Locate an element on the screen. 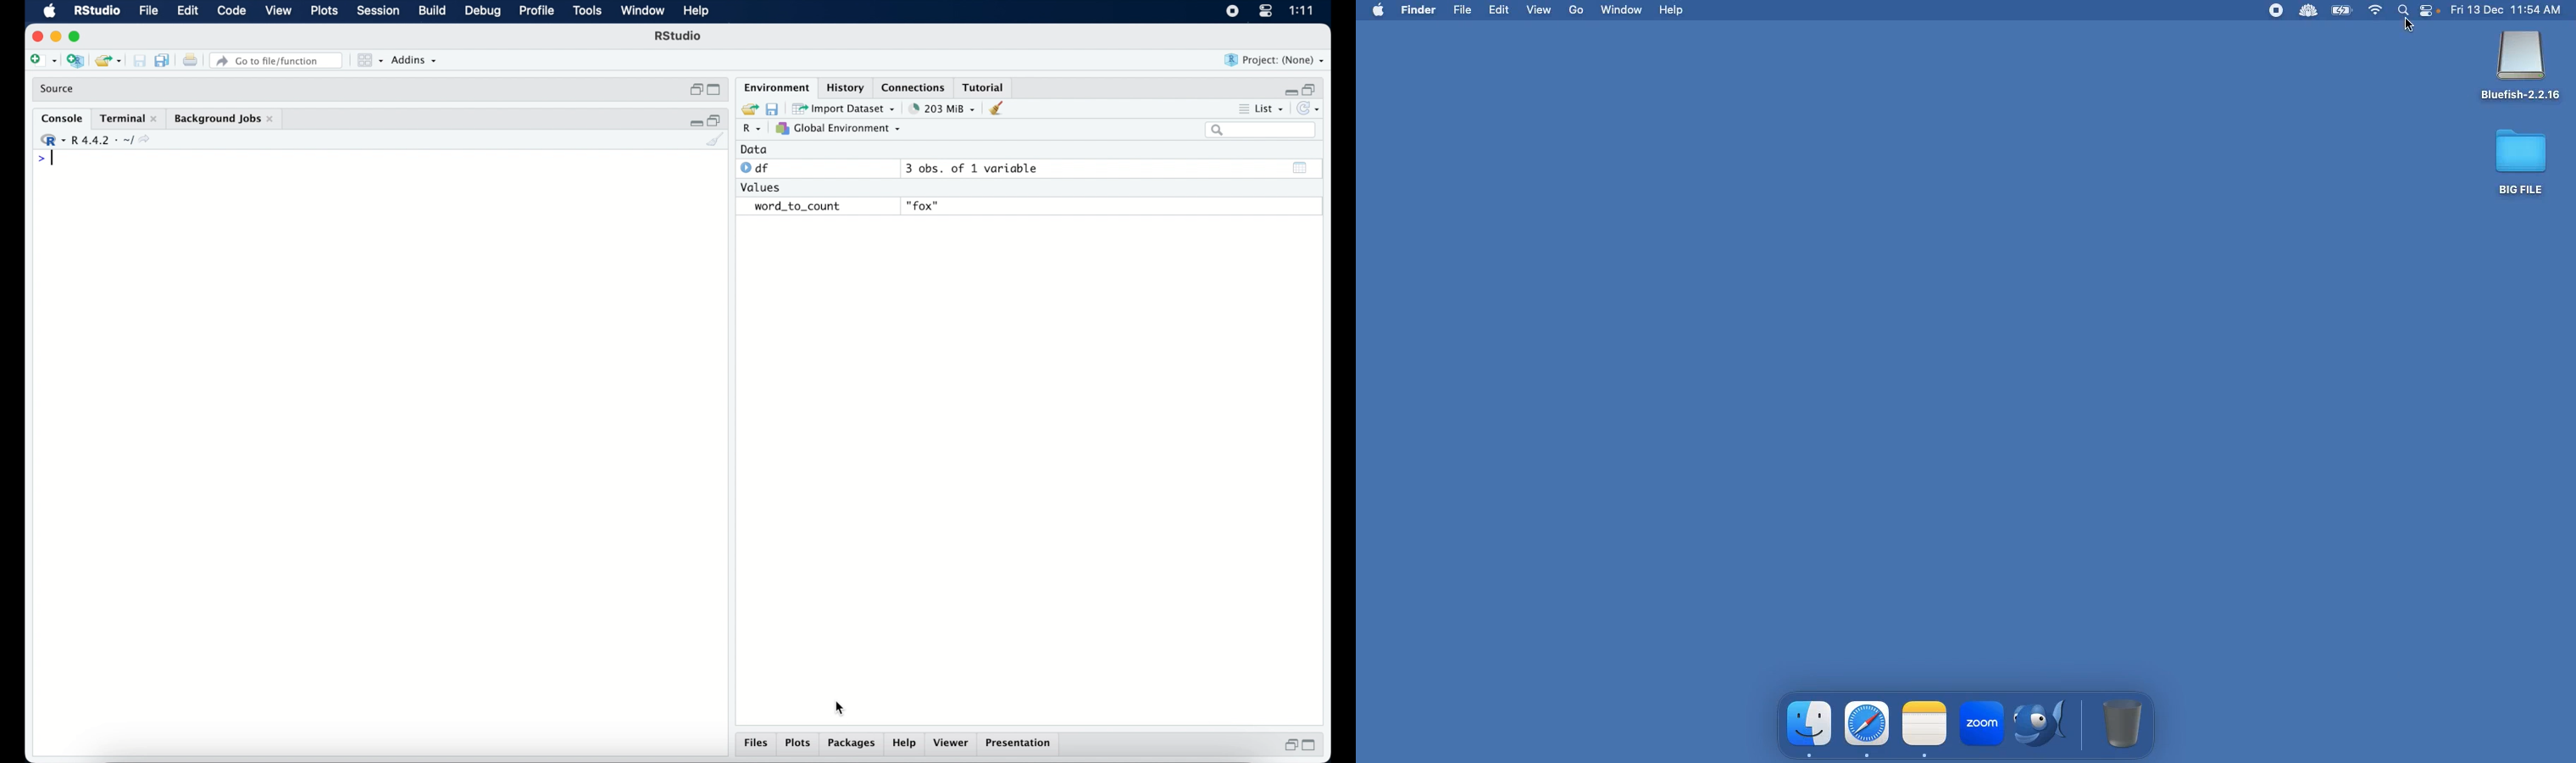 This screenshot has width=2576, height=784. tutorial is located at coordinates (984, 85).